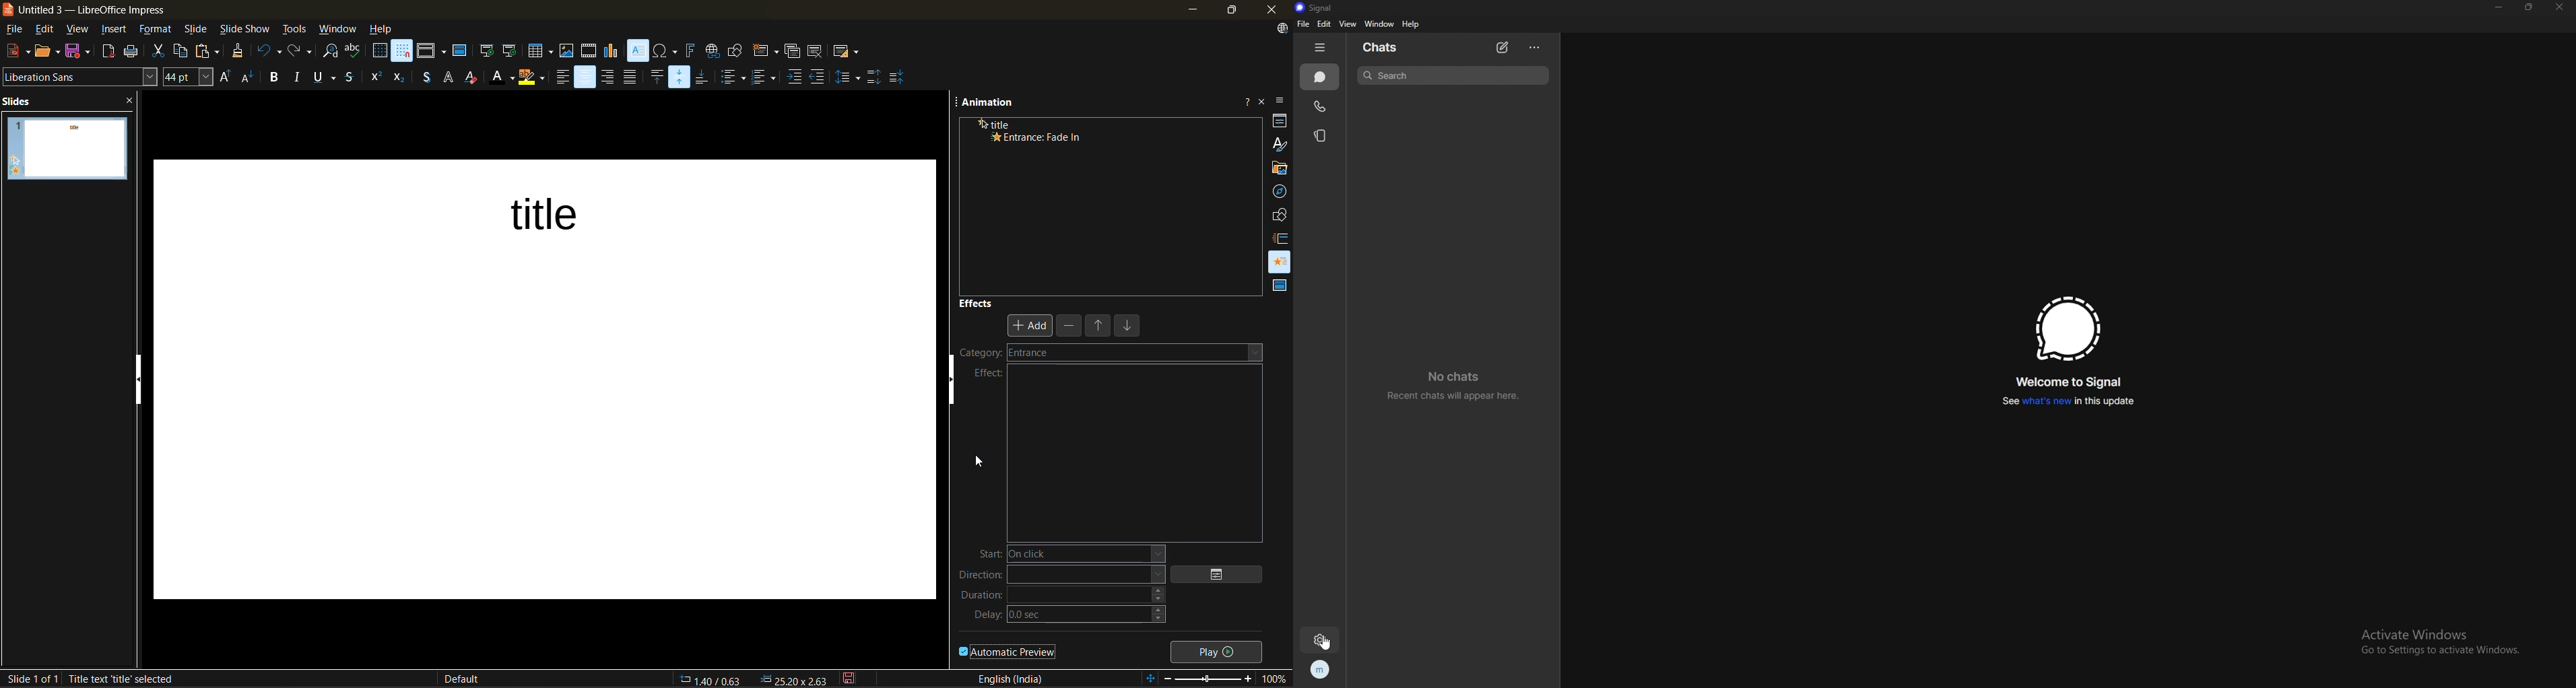 Image resolution: width=2576 pixels, height=700 pixels. Describe the element at coordinates (1321, 77) in the screenshot. I see `chats` at that location.